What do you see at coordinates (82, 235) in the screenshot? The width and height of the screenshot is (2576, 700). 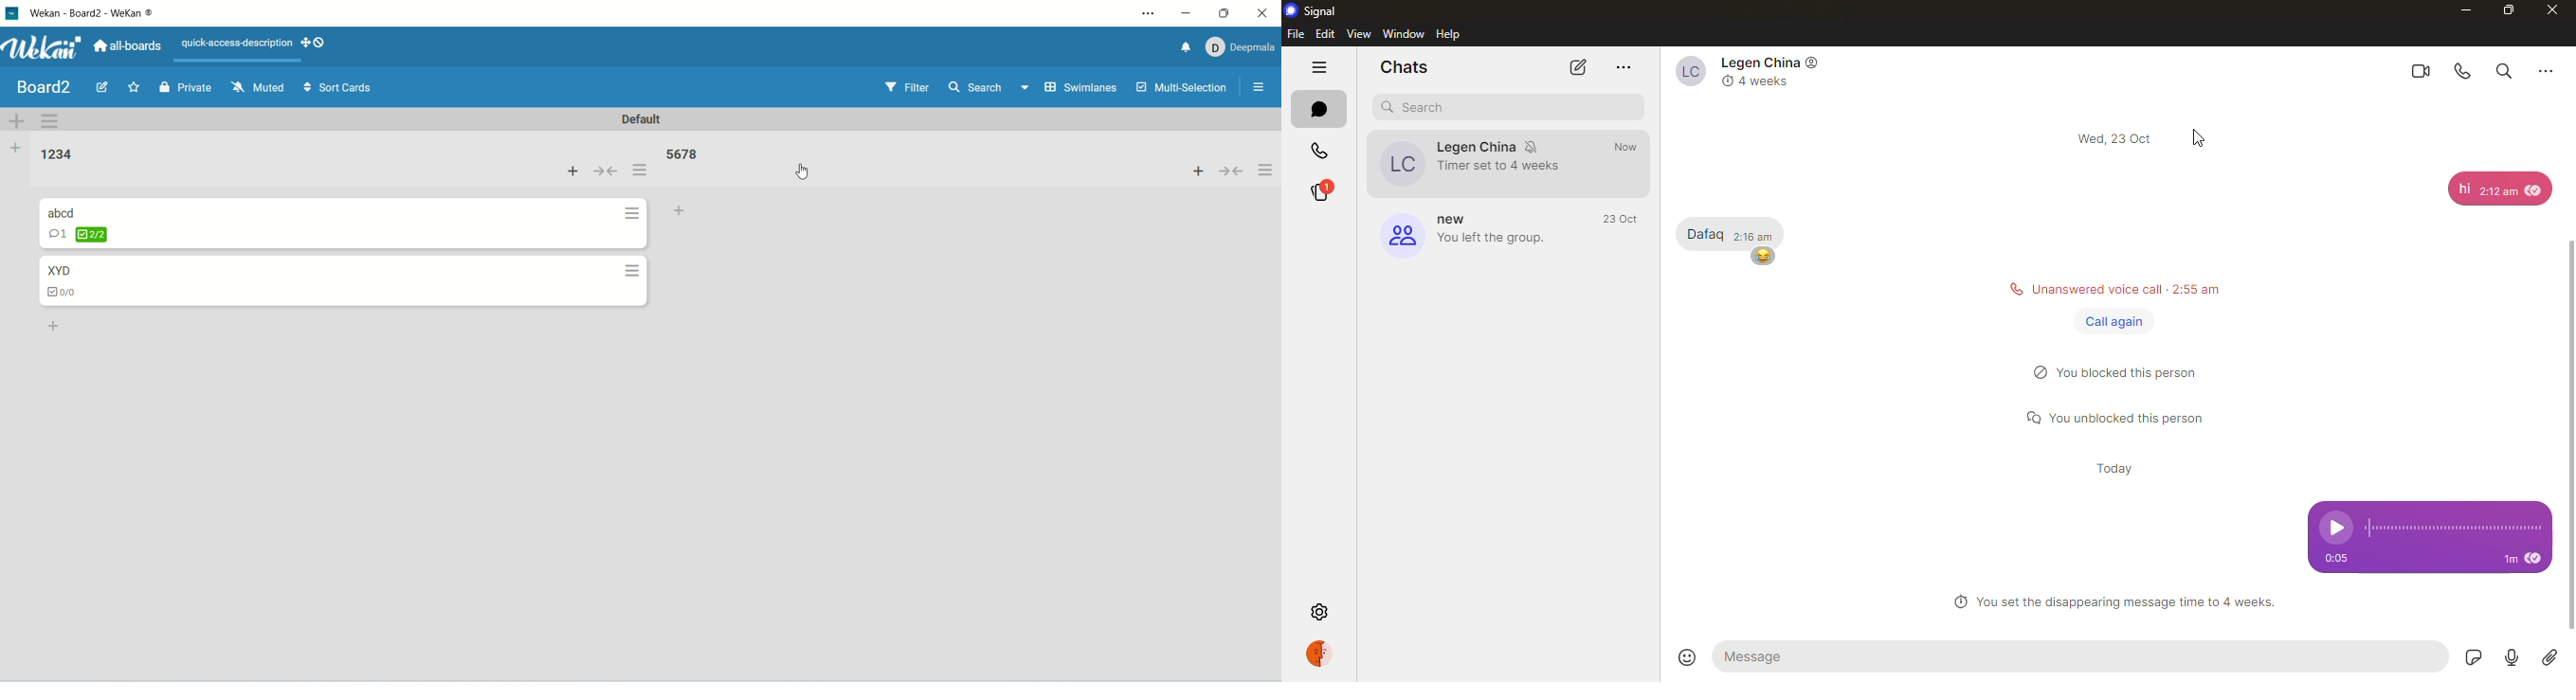 I see `checklist` at bounding box center [82, 235].